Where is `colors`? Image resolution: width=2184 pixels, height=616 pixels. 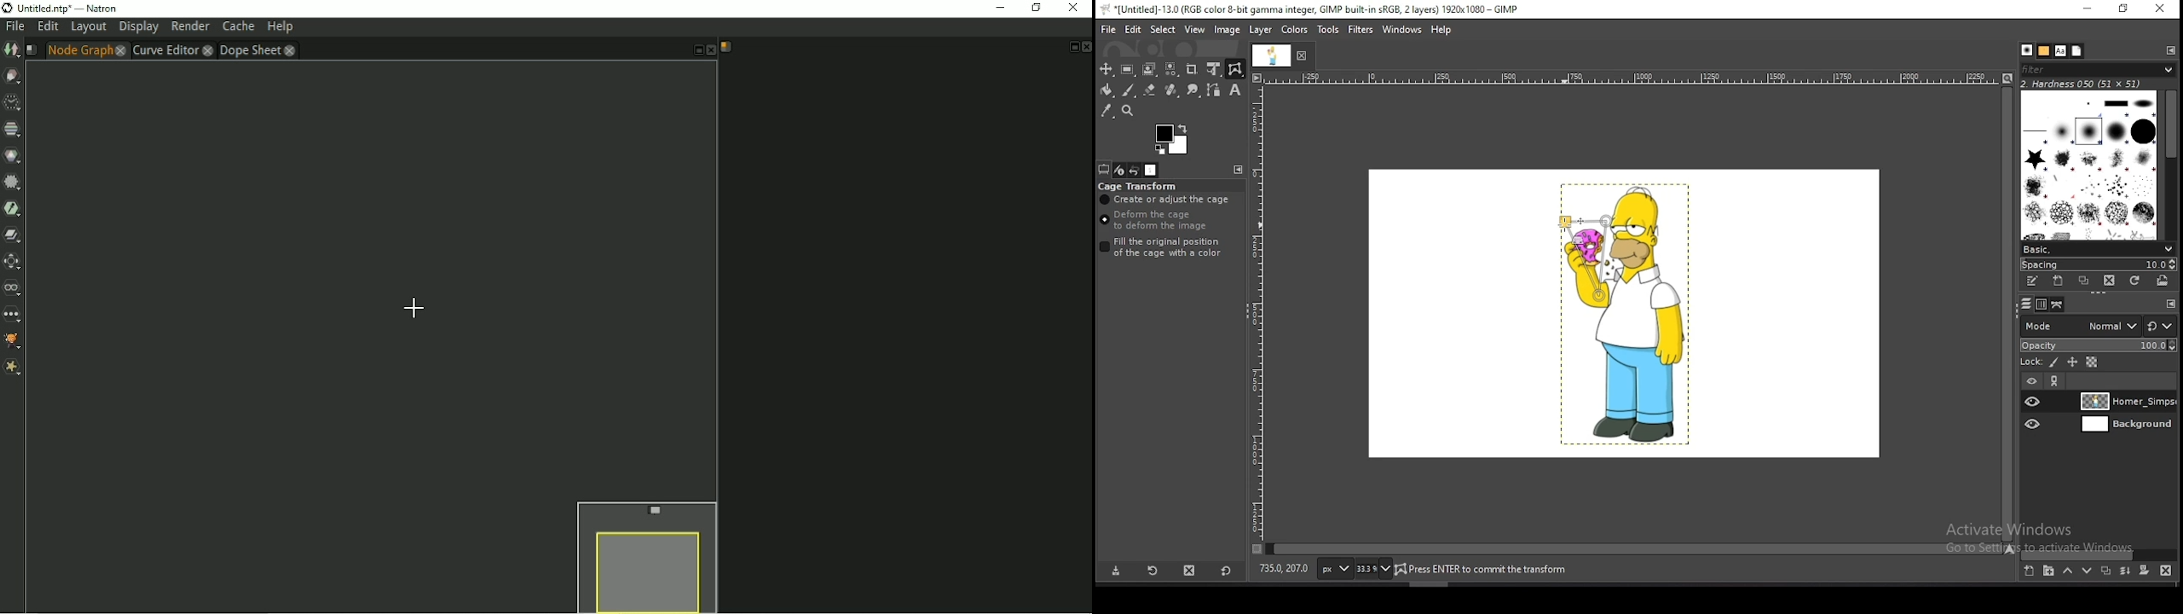
colors is located at coordinates (1294, 30).